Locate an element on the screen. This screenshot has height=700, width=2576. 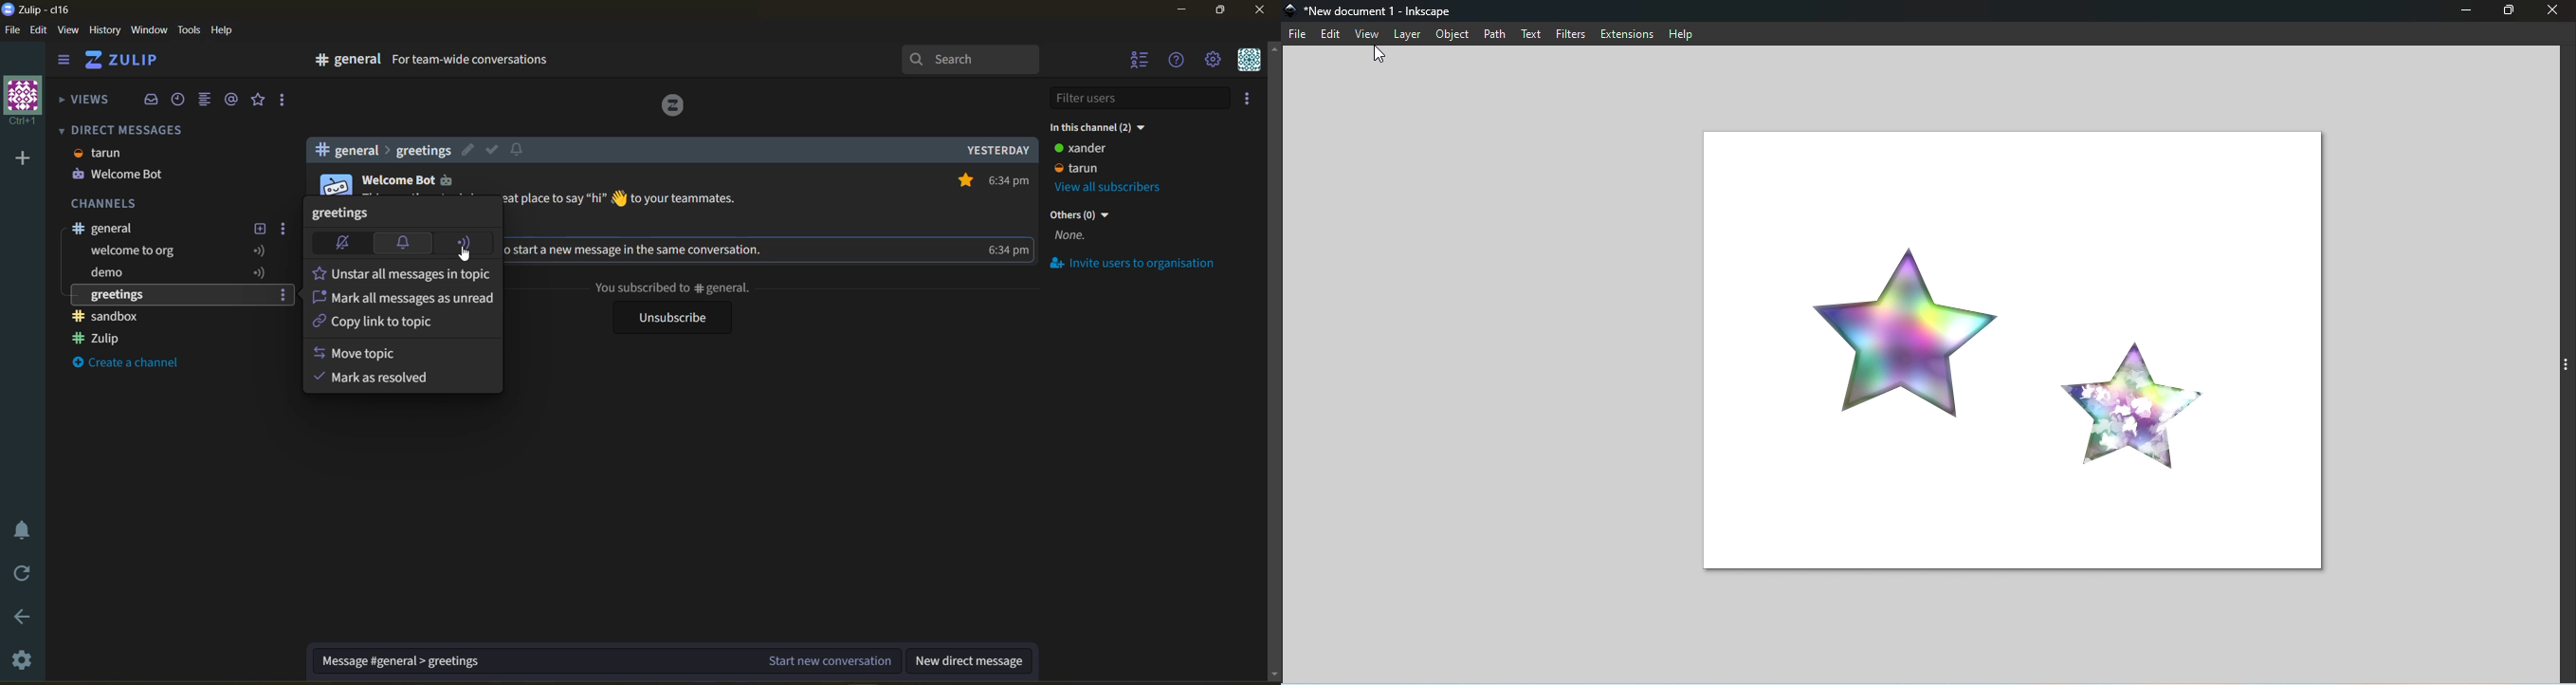
go to channel settings is located at coordinates (341, 63).